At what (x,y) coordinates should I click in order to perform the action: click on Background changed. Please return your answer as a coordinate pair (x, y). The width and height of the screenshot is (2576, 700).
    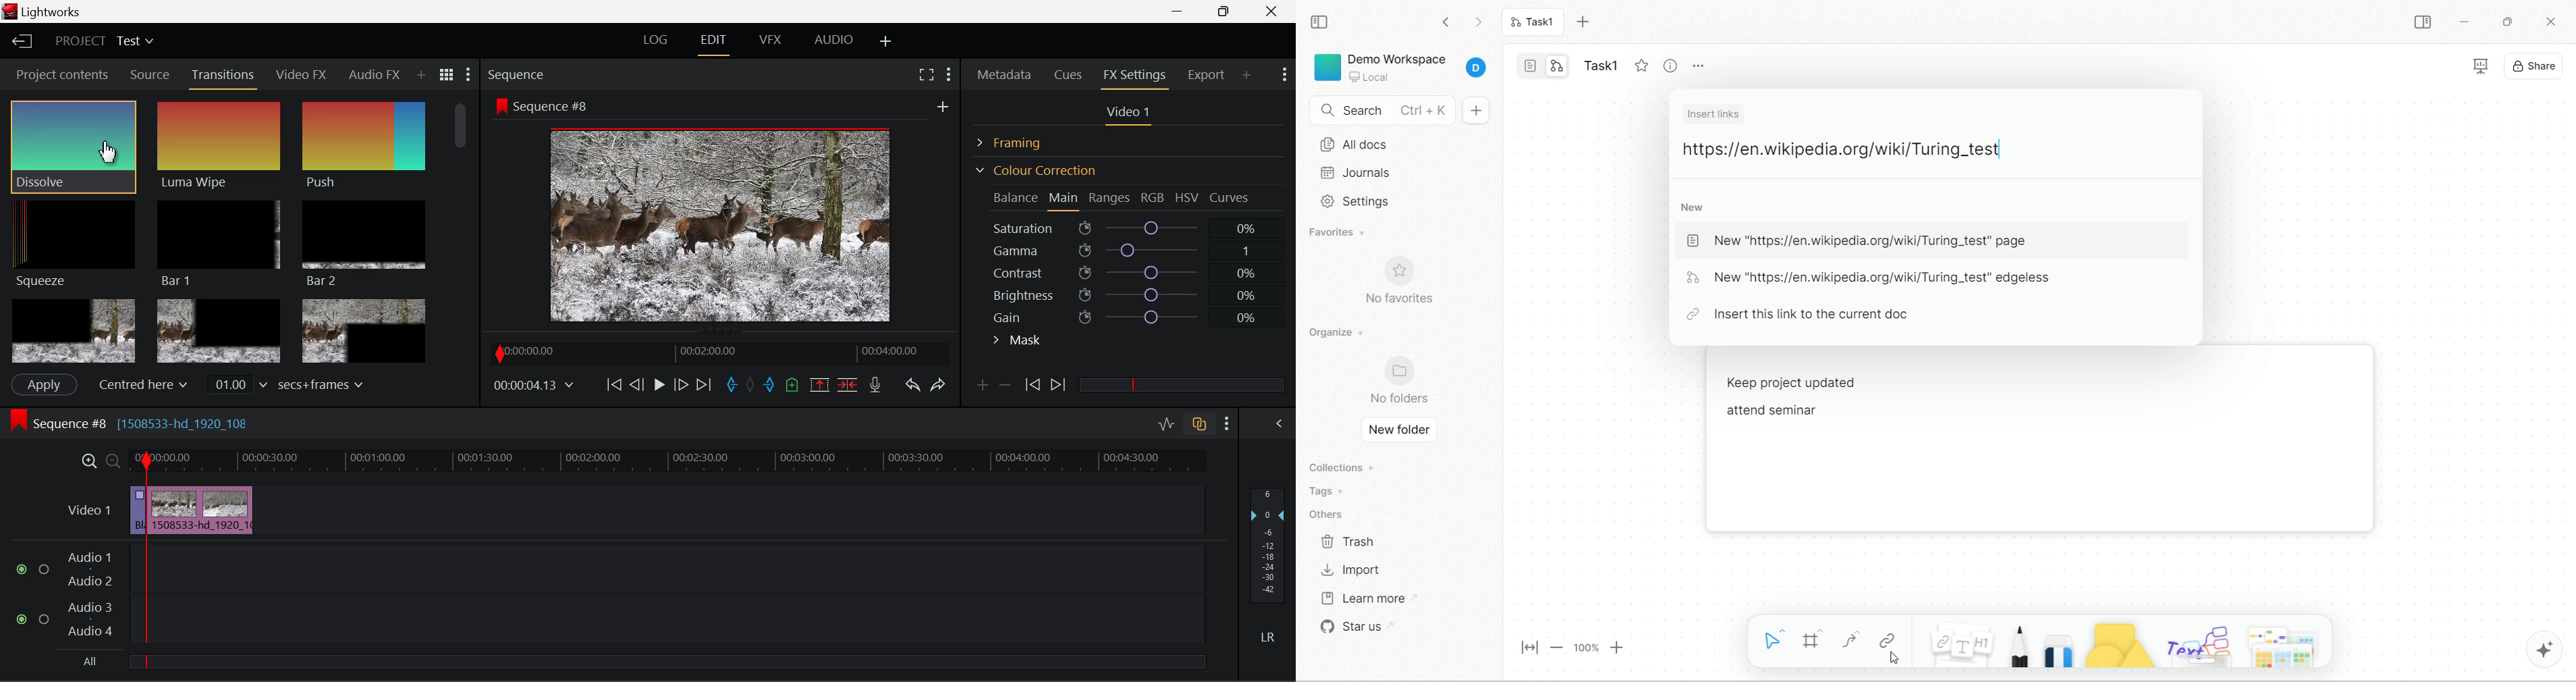
    Looking at the image, I should click on (724, 213).